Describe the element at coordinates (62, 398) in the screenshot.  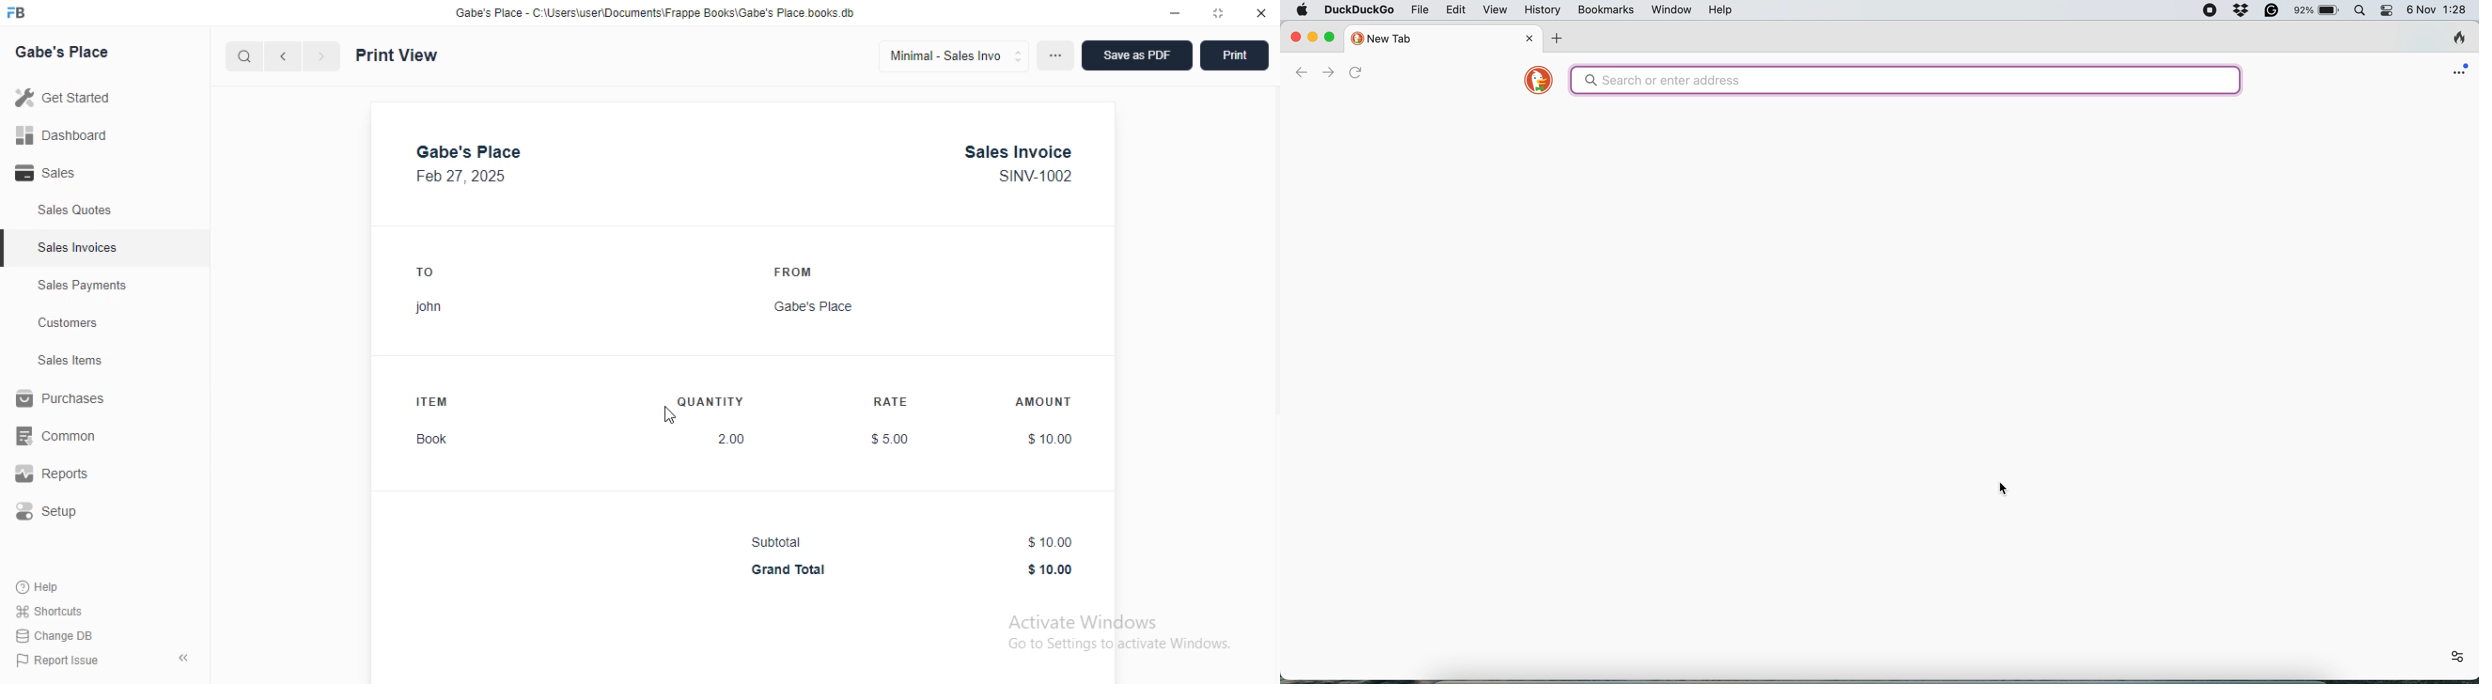
I see `purchases` at that location.